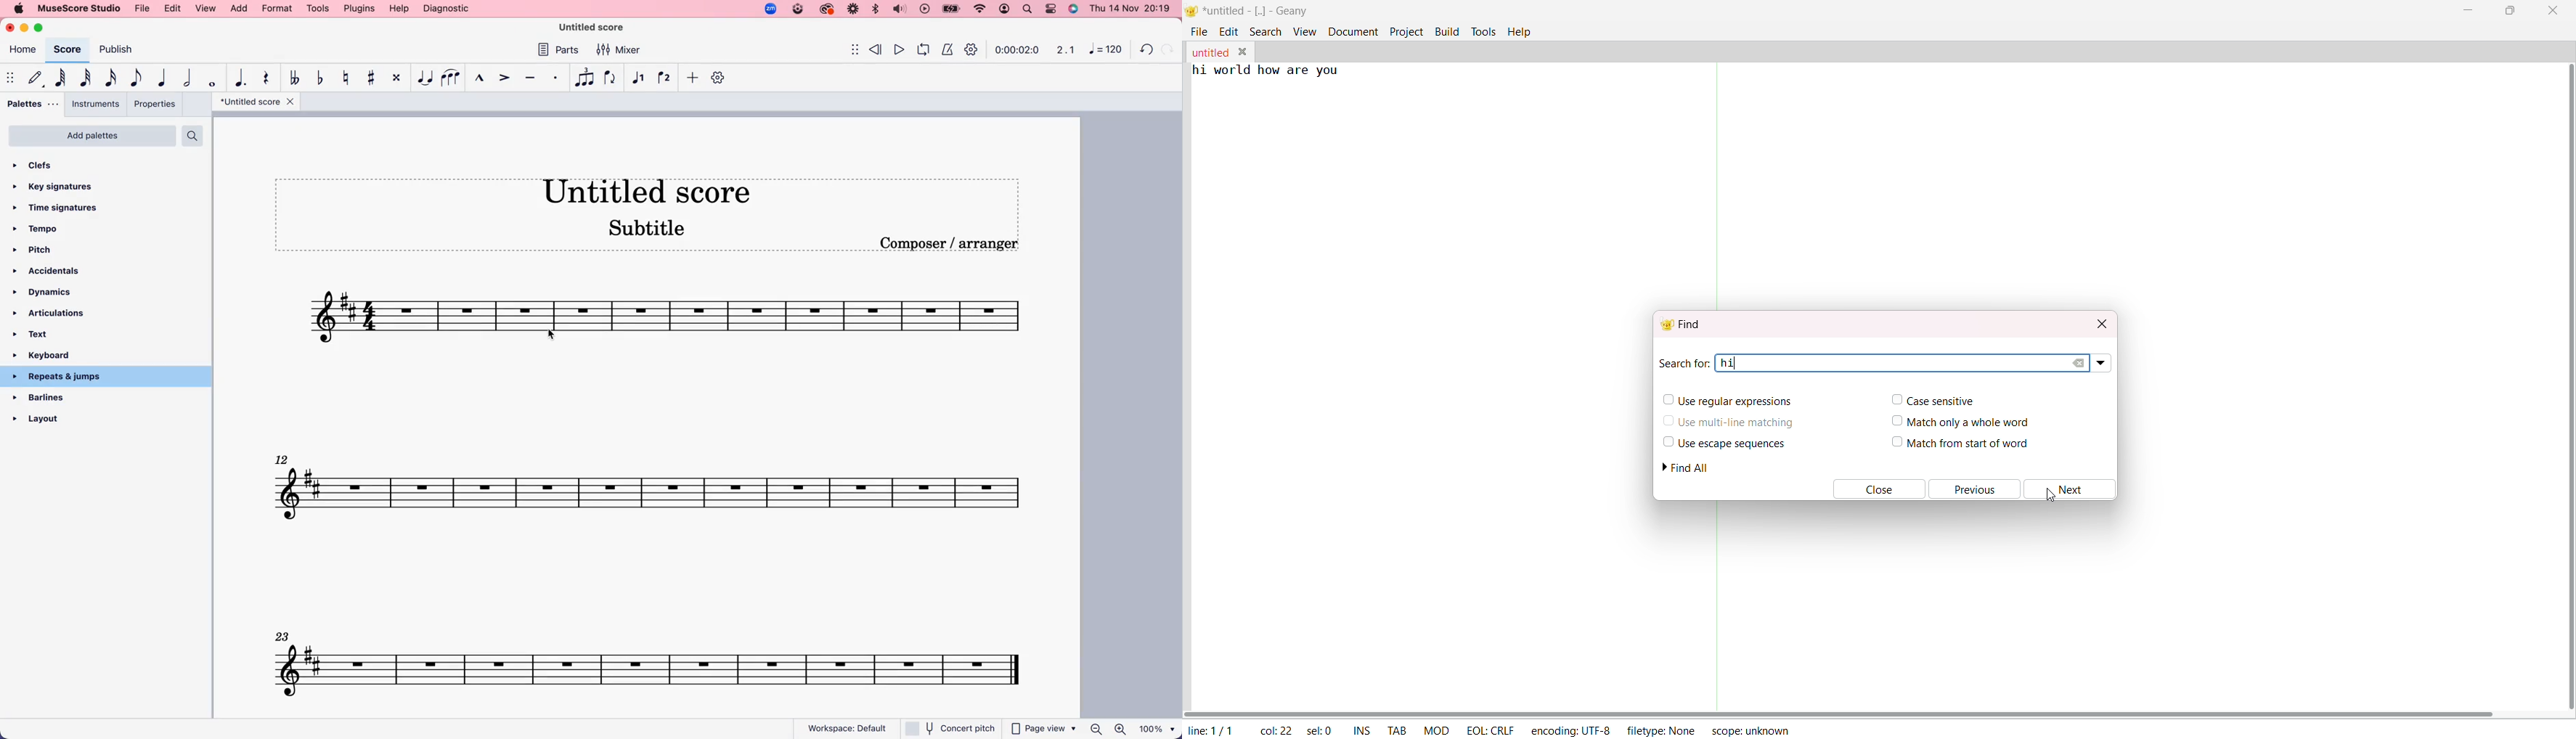  Describe the element at coordinates (276, 8) in the screenshot. I see `format` at that location.